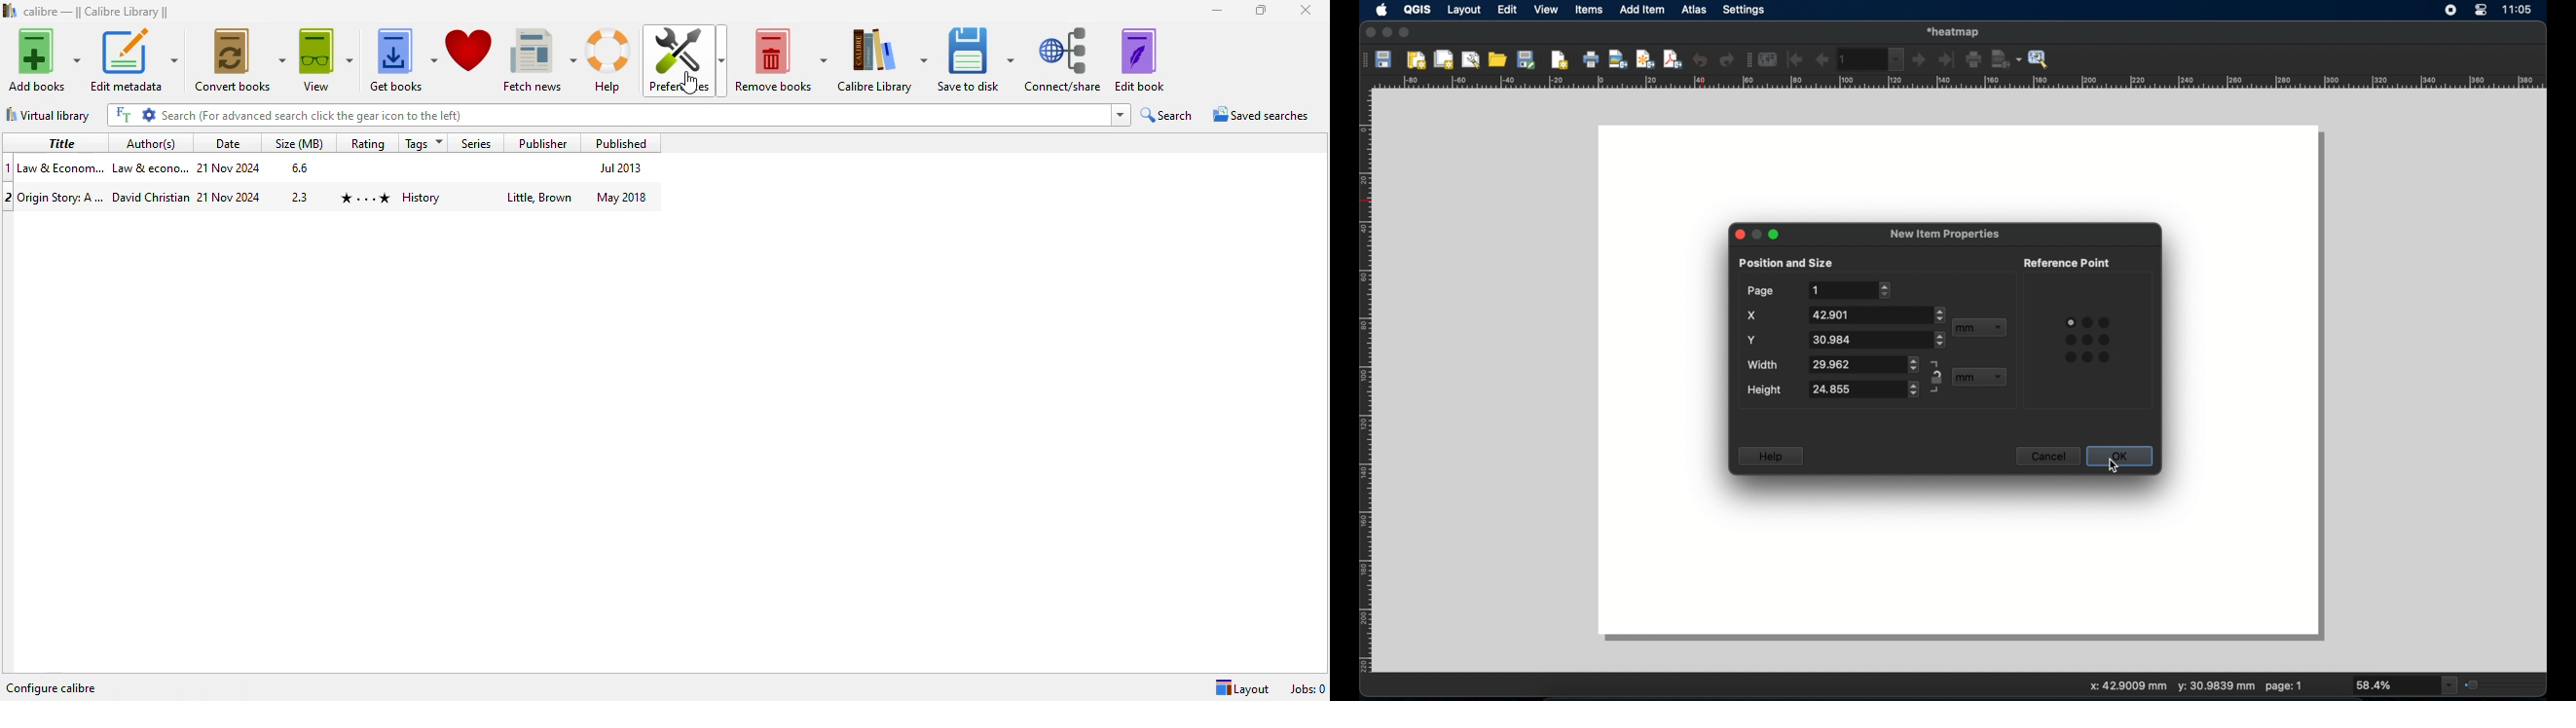 The width and height of the screenshot is (2576, 728). I want to click on save project, so click(1385, 61).